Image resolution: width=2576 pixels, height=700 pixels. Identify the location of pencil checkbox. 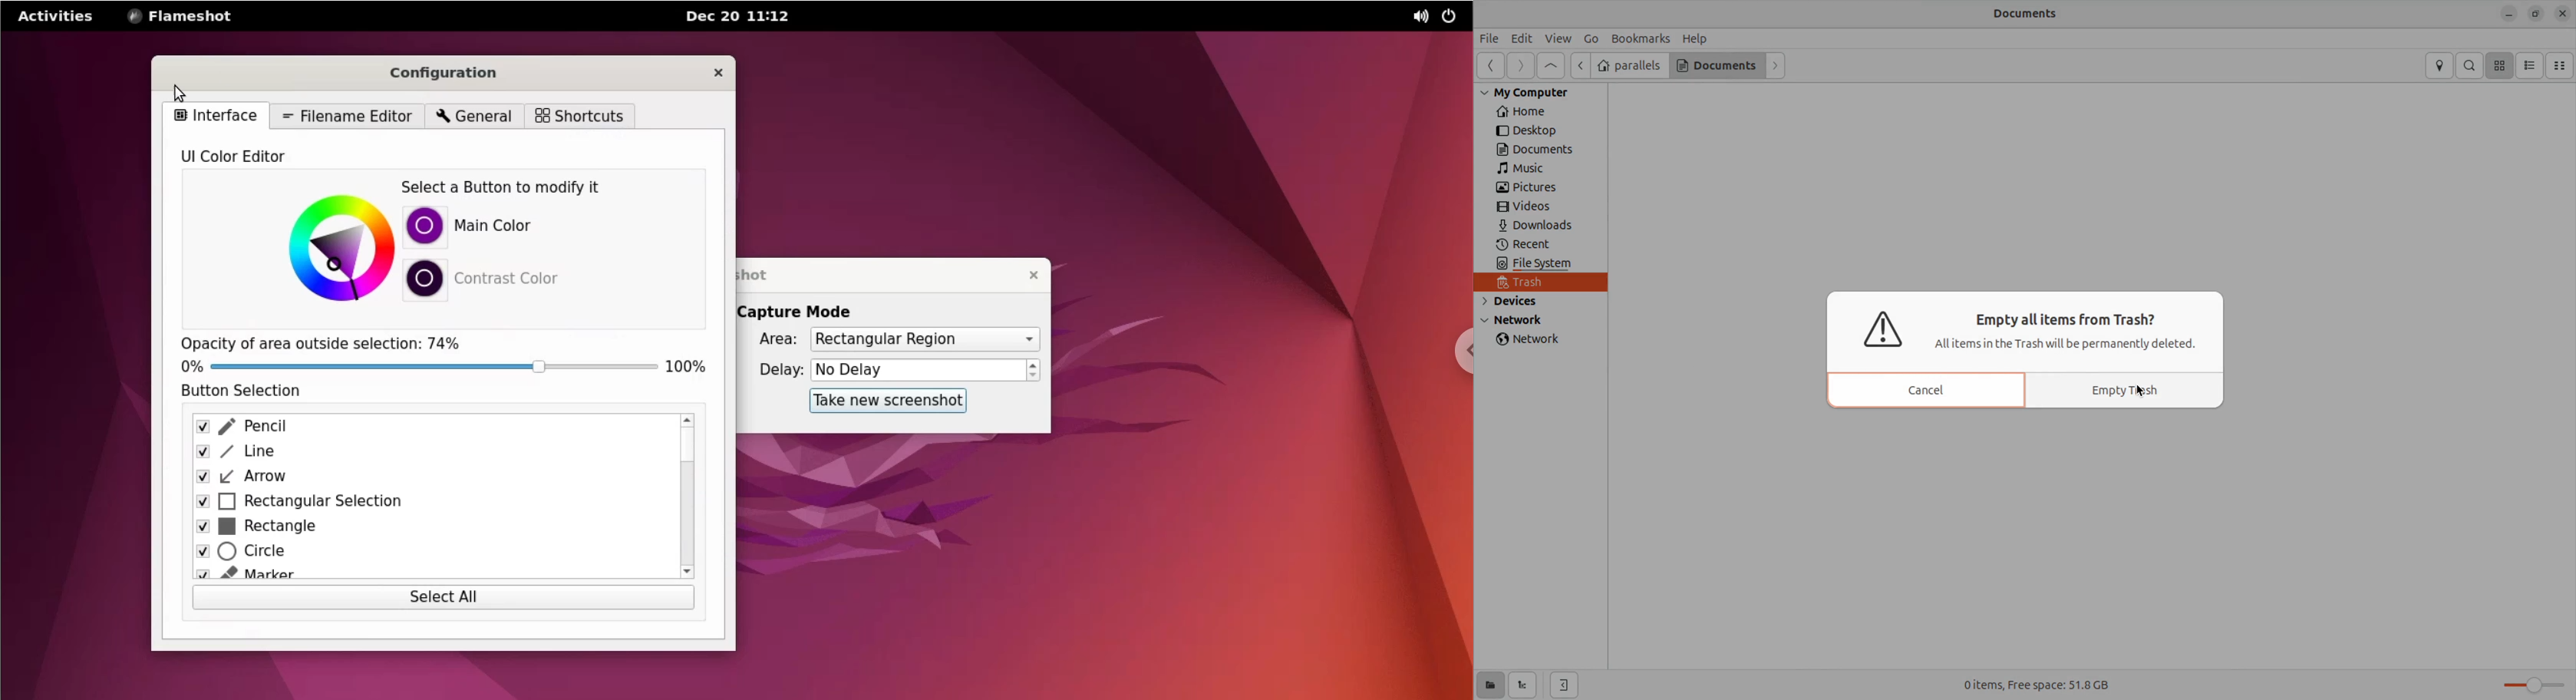
(424, 428).